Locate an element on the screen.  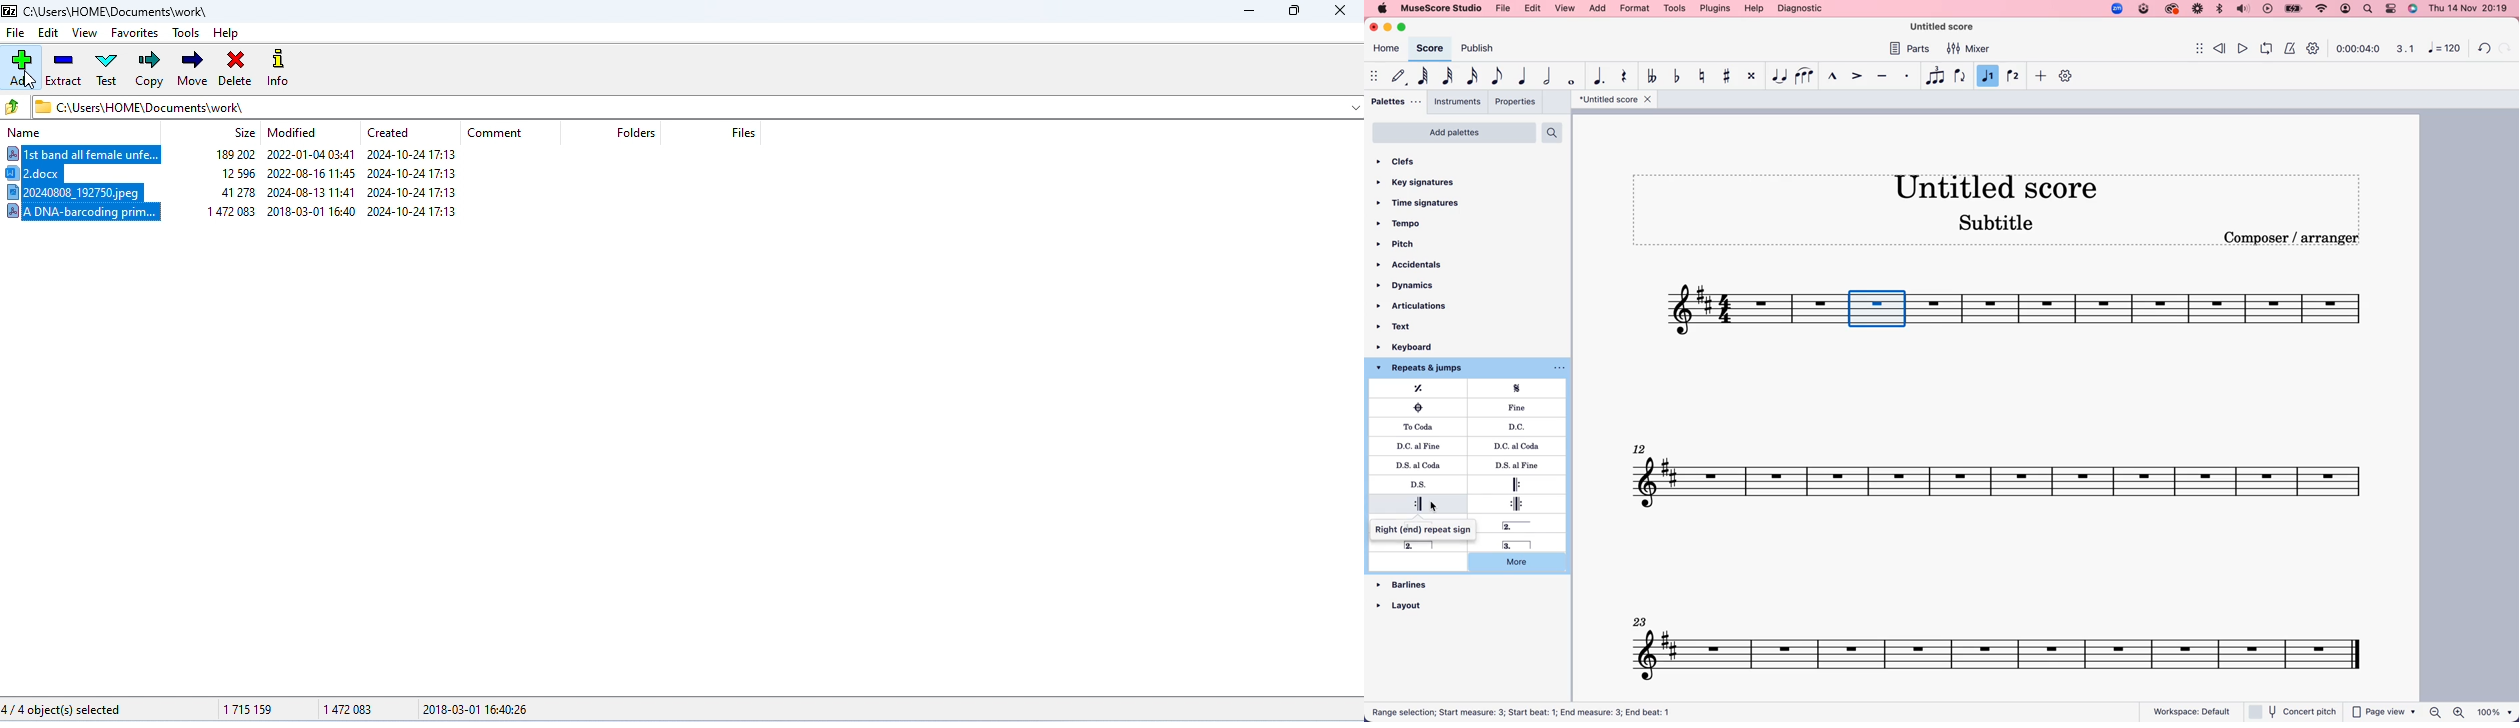
16th note is located at coordinates (1475, 76).